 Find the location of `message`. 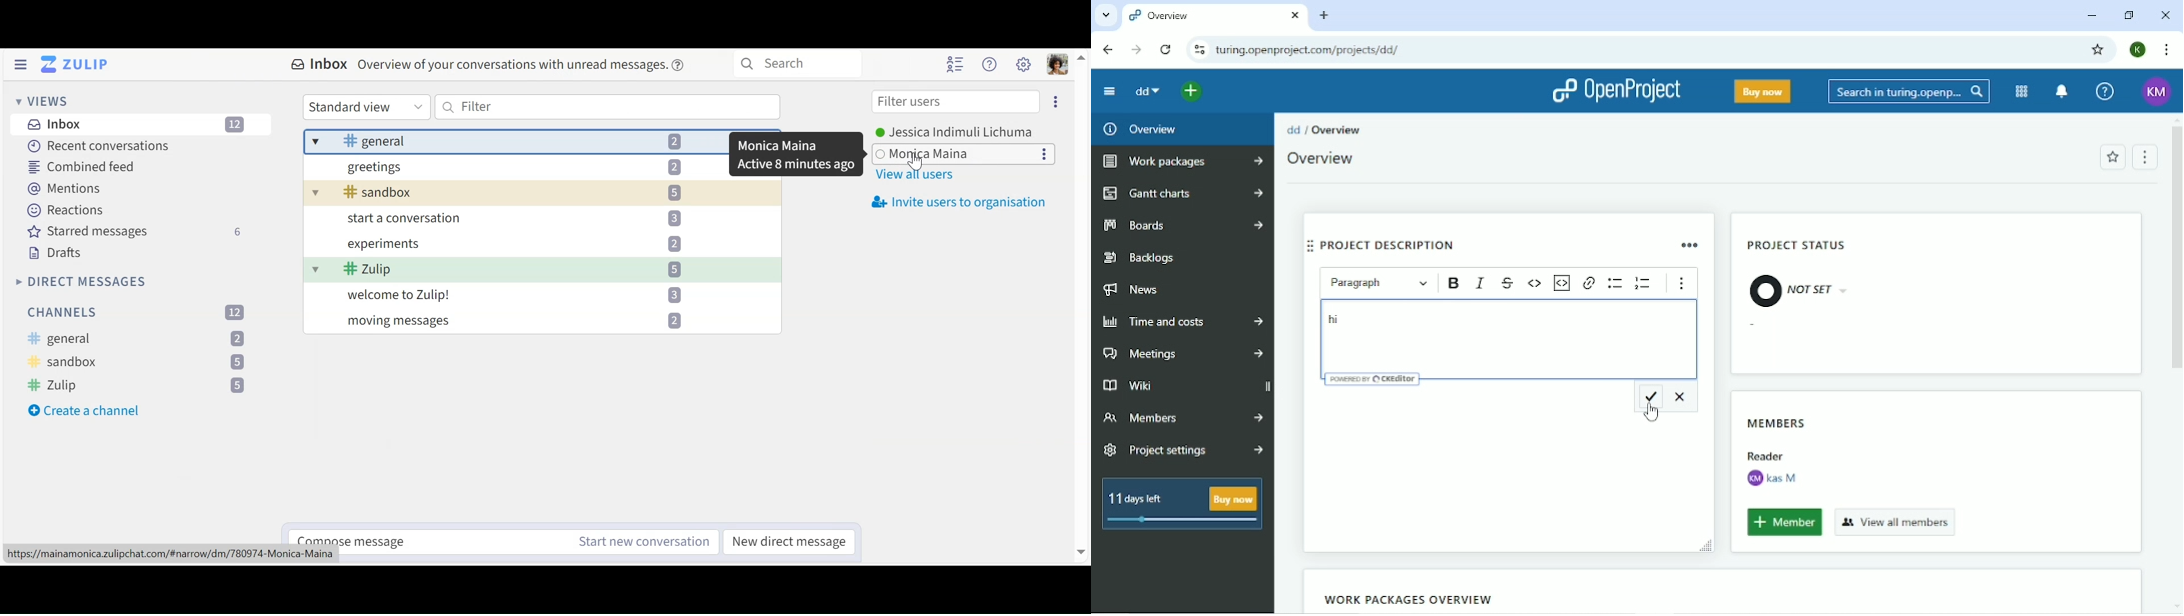

message is located at coordinates (544, 321).